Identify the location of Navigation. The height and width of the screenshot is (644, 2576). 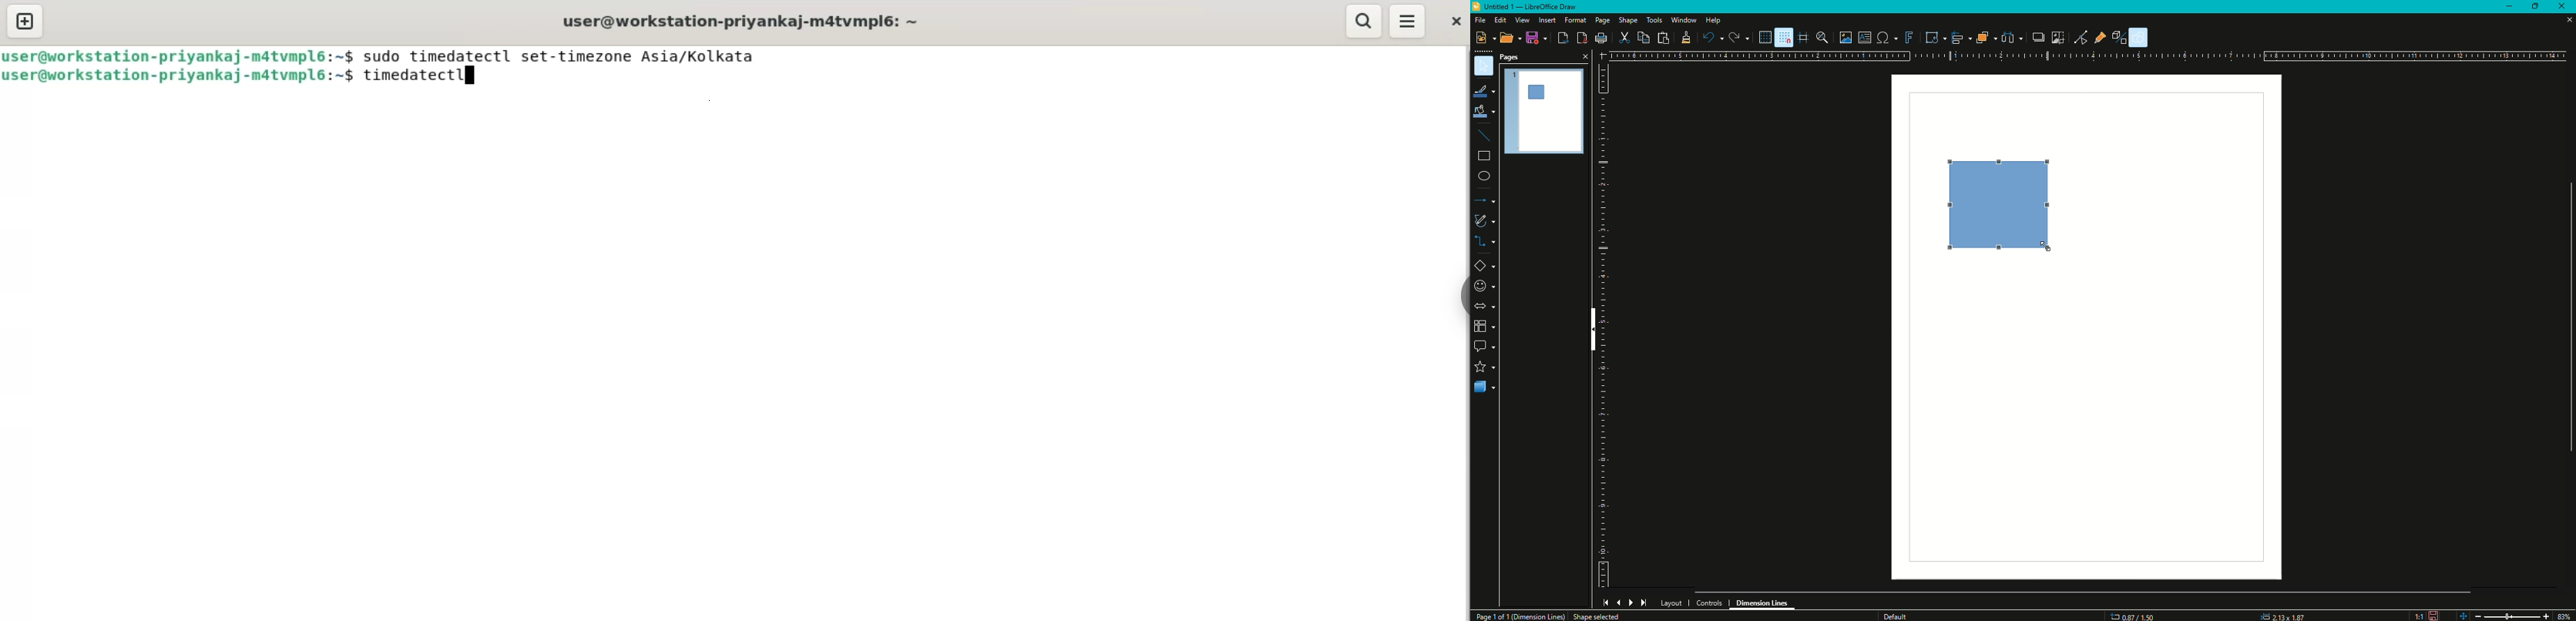
(1625, 603).